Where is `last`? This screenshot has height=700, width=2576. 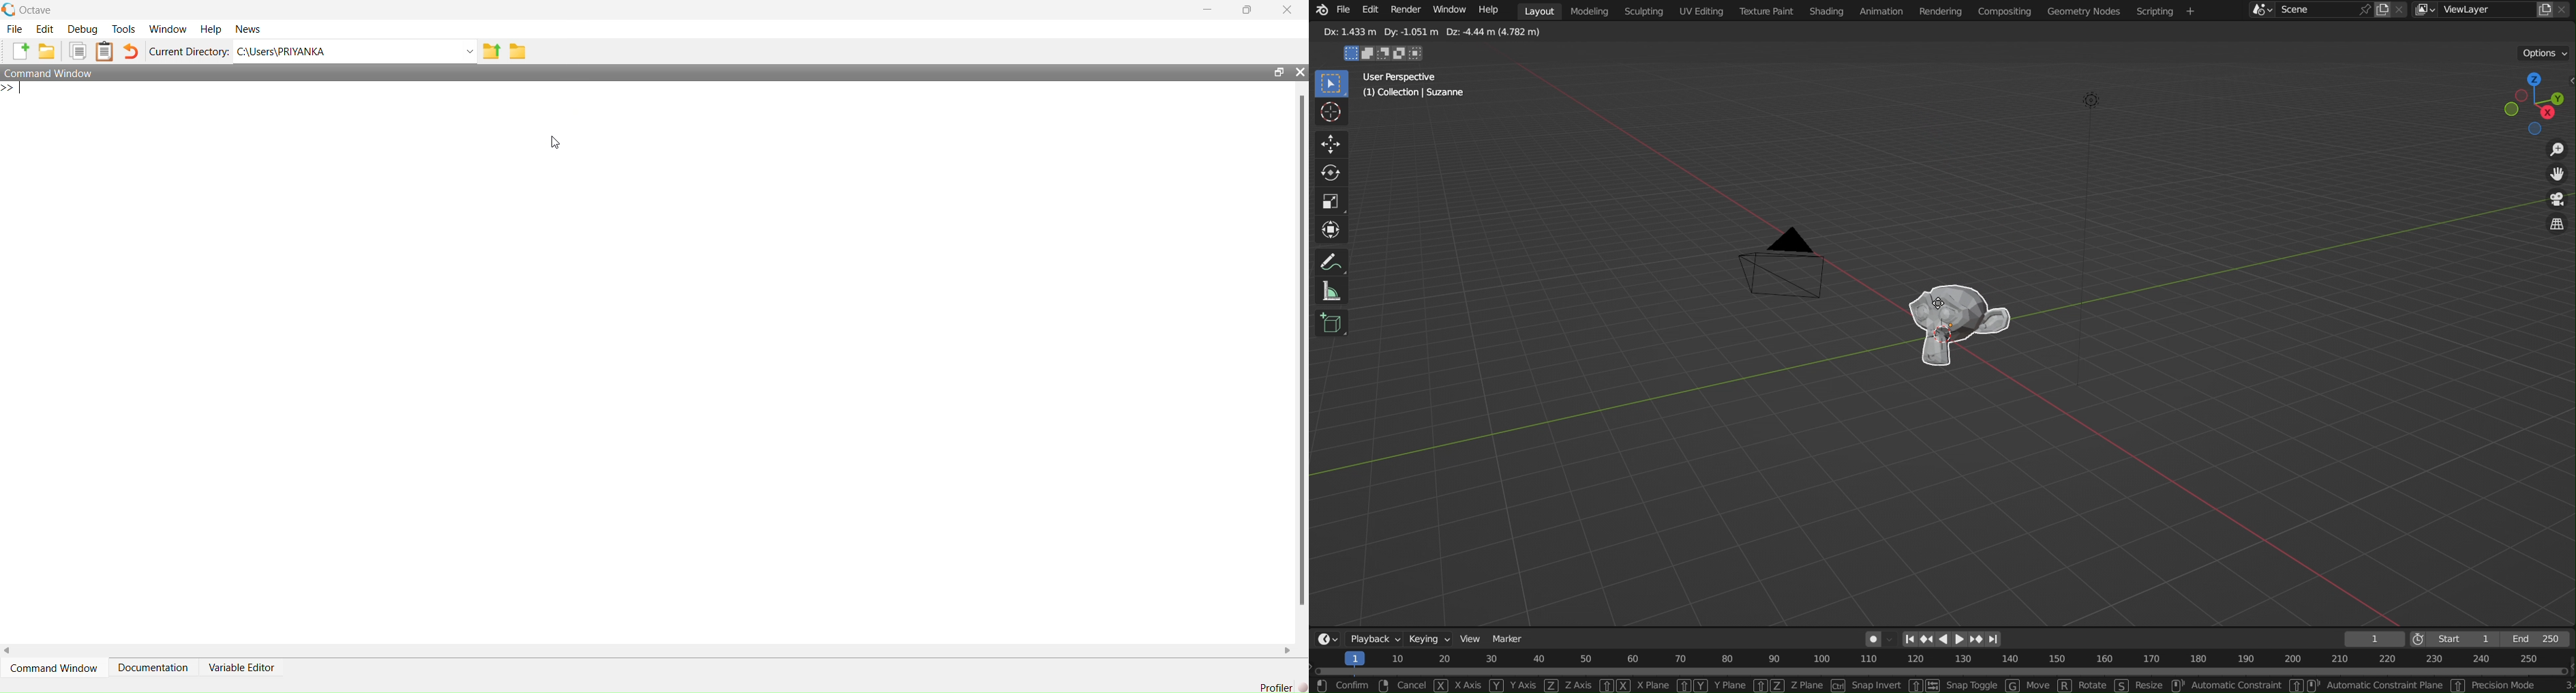 last is located at coordinates (1999, 638).